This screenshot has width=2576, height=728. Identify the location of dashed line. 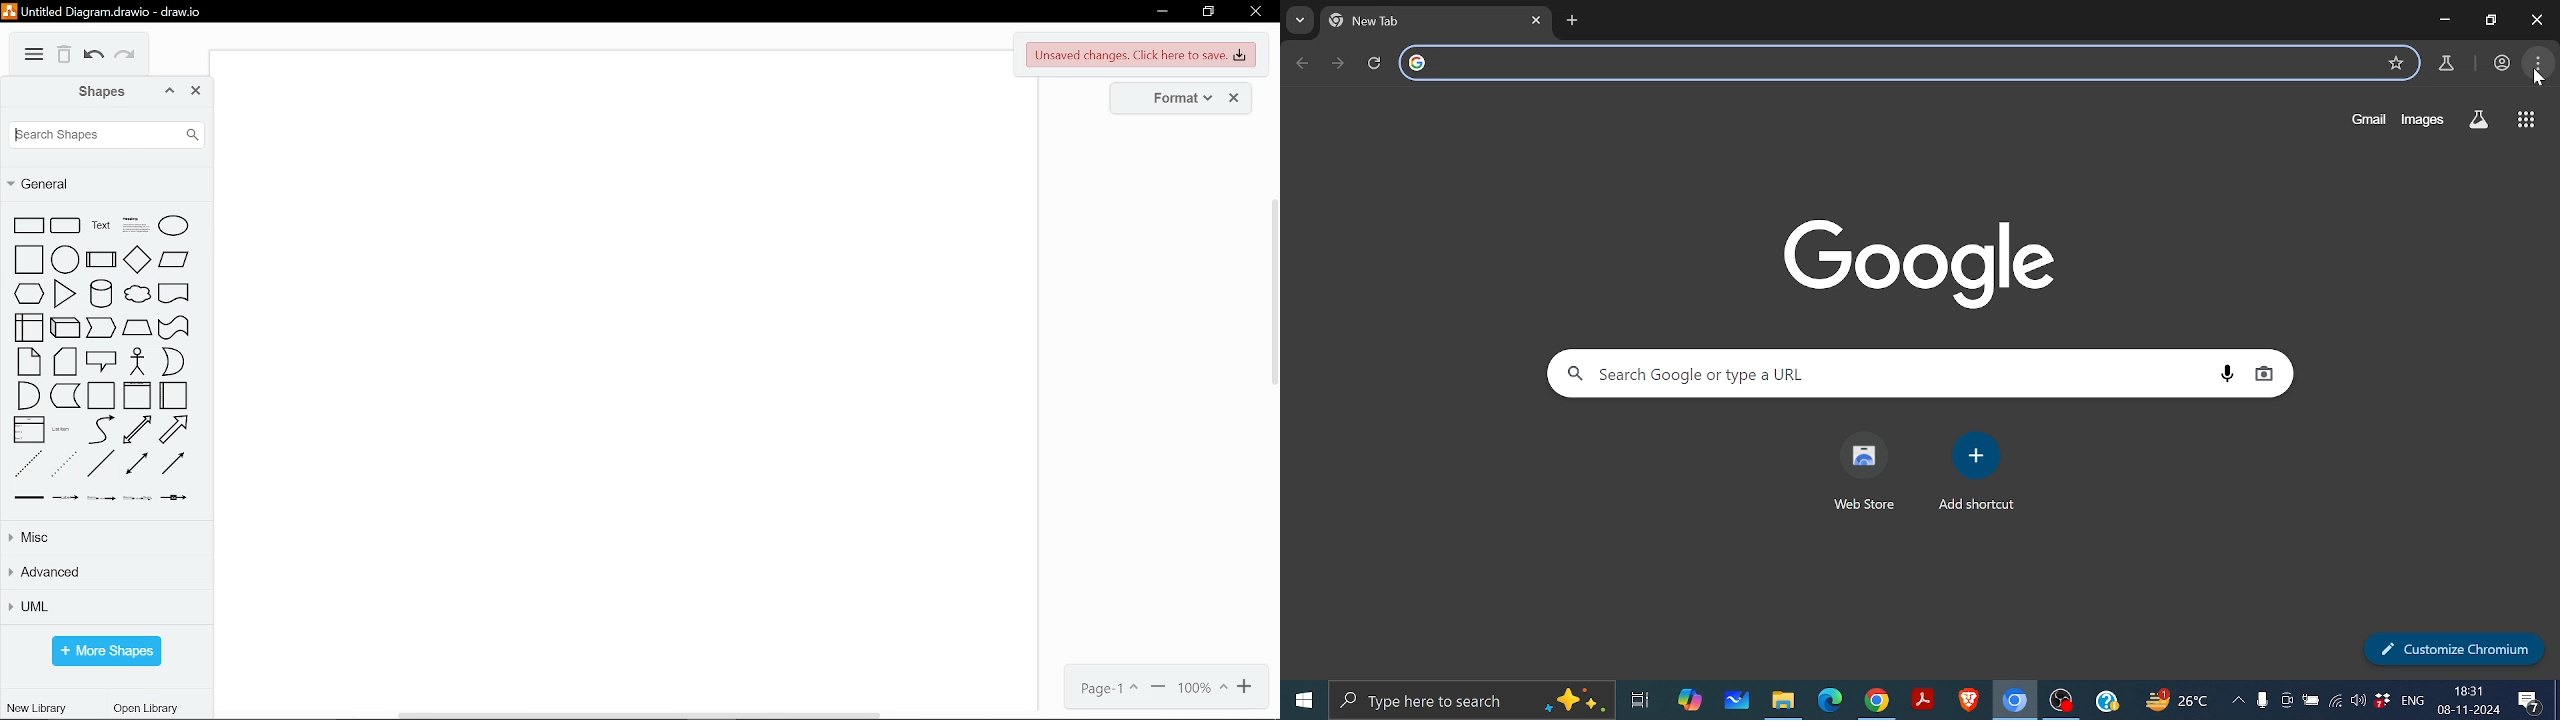
(27, 464).